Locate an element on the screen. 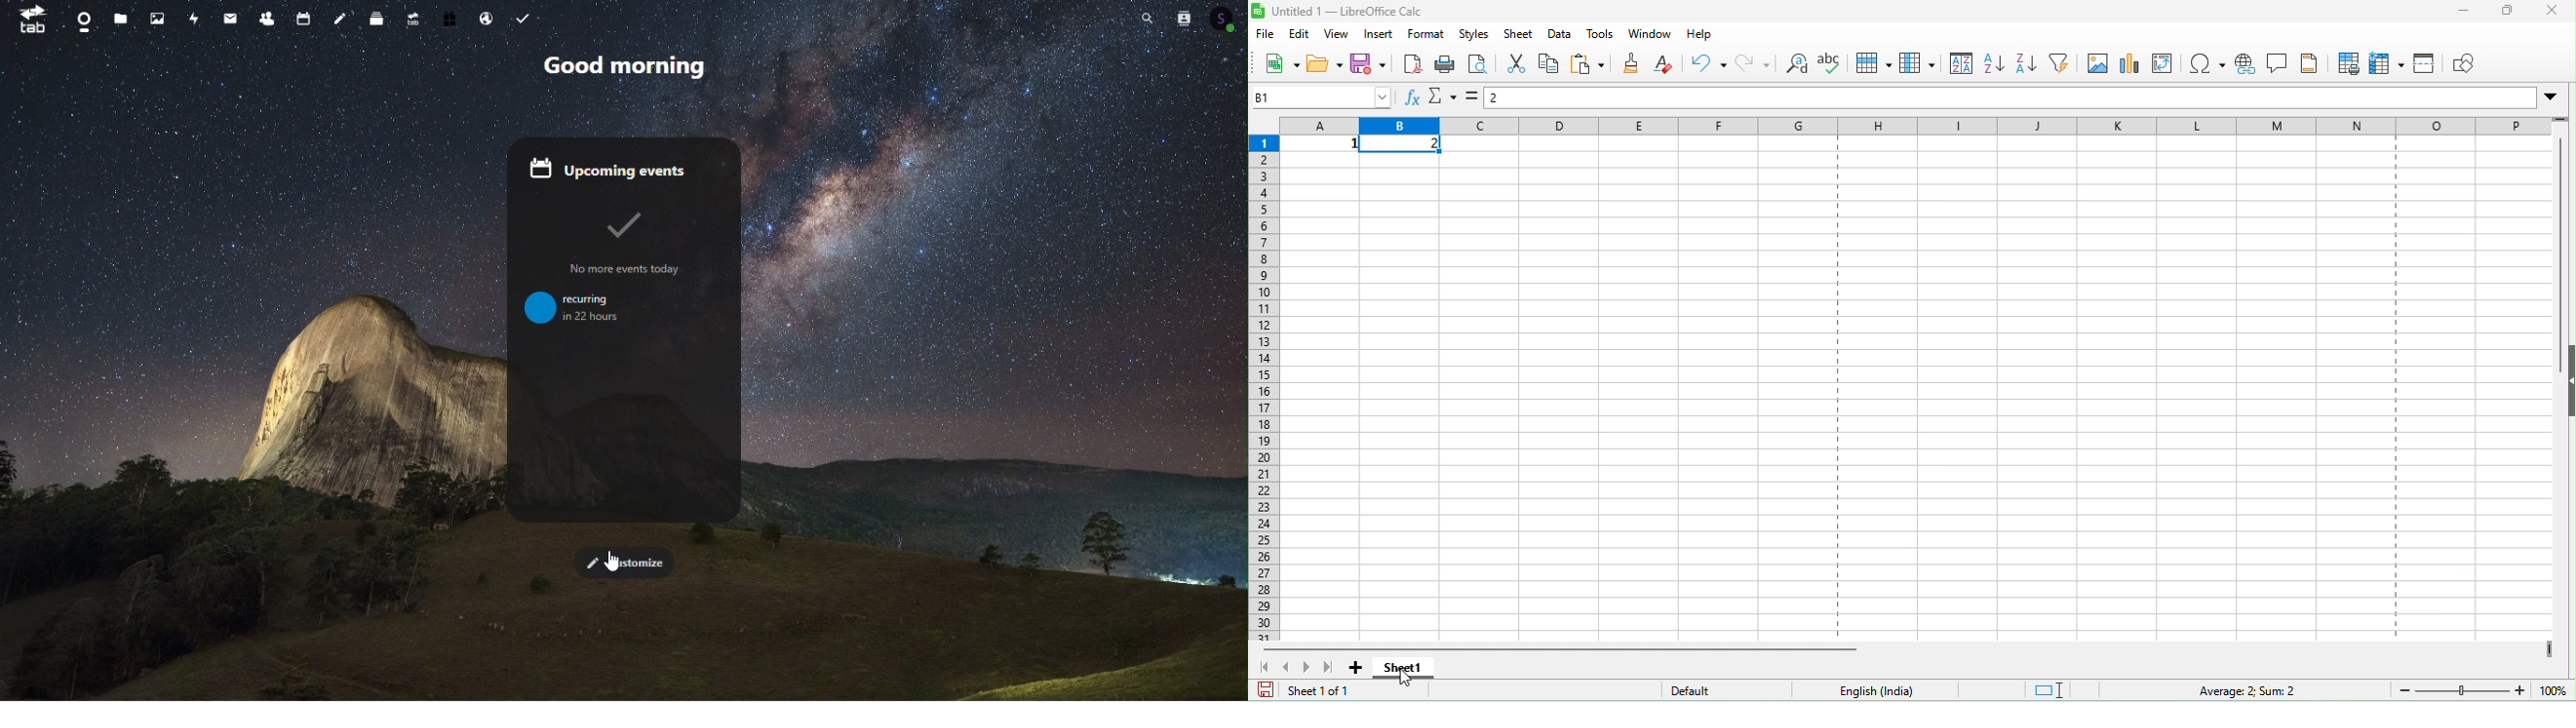 The width and height of the screenshot is (2576, 728). scroll to next sheet is located at coordinates (1311, 670).